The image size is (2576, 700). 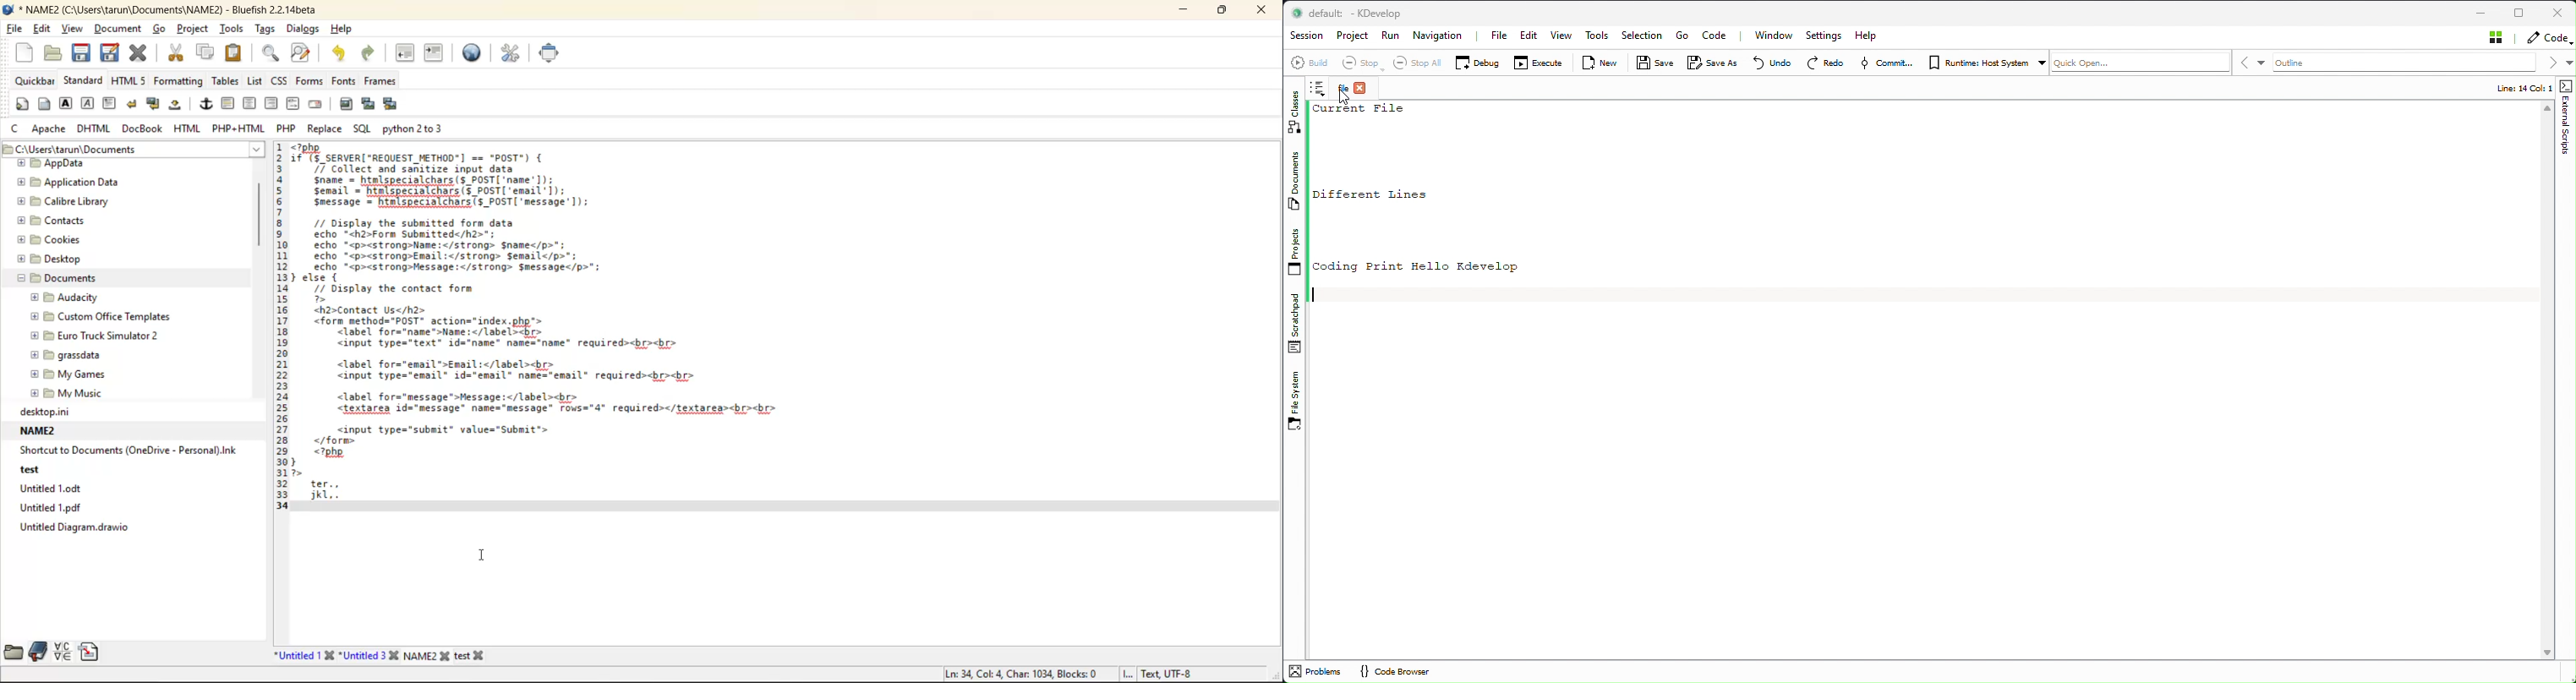 I want to click on new, so click(x=27, y=53).